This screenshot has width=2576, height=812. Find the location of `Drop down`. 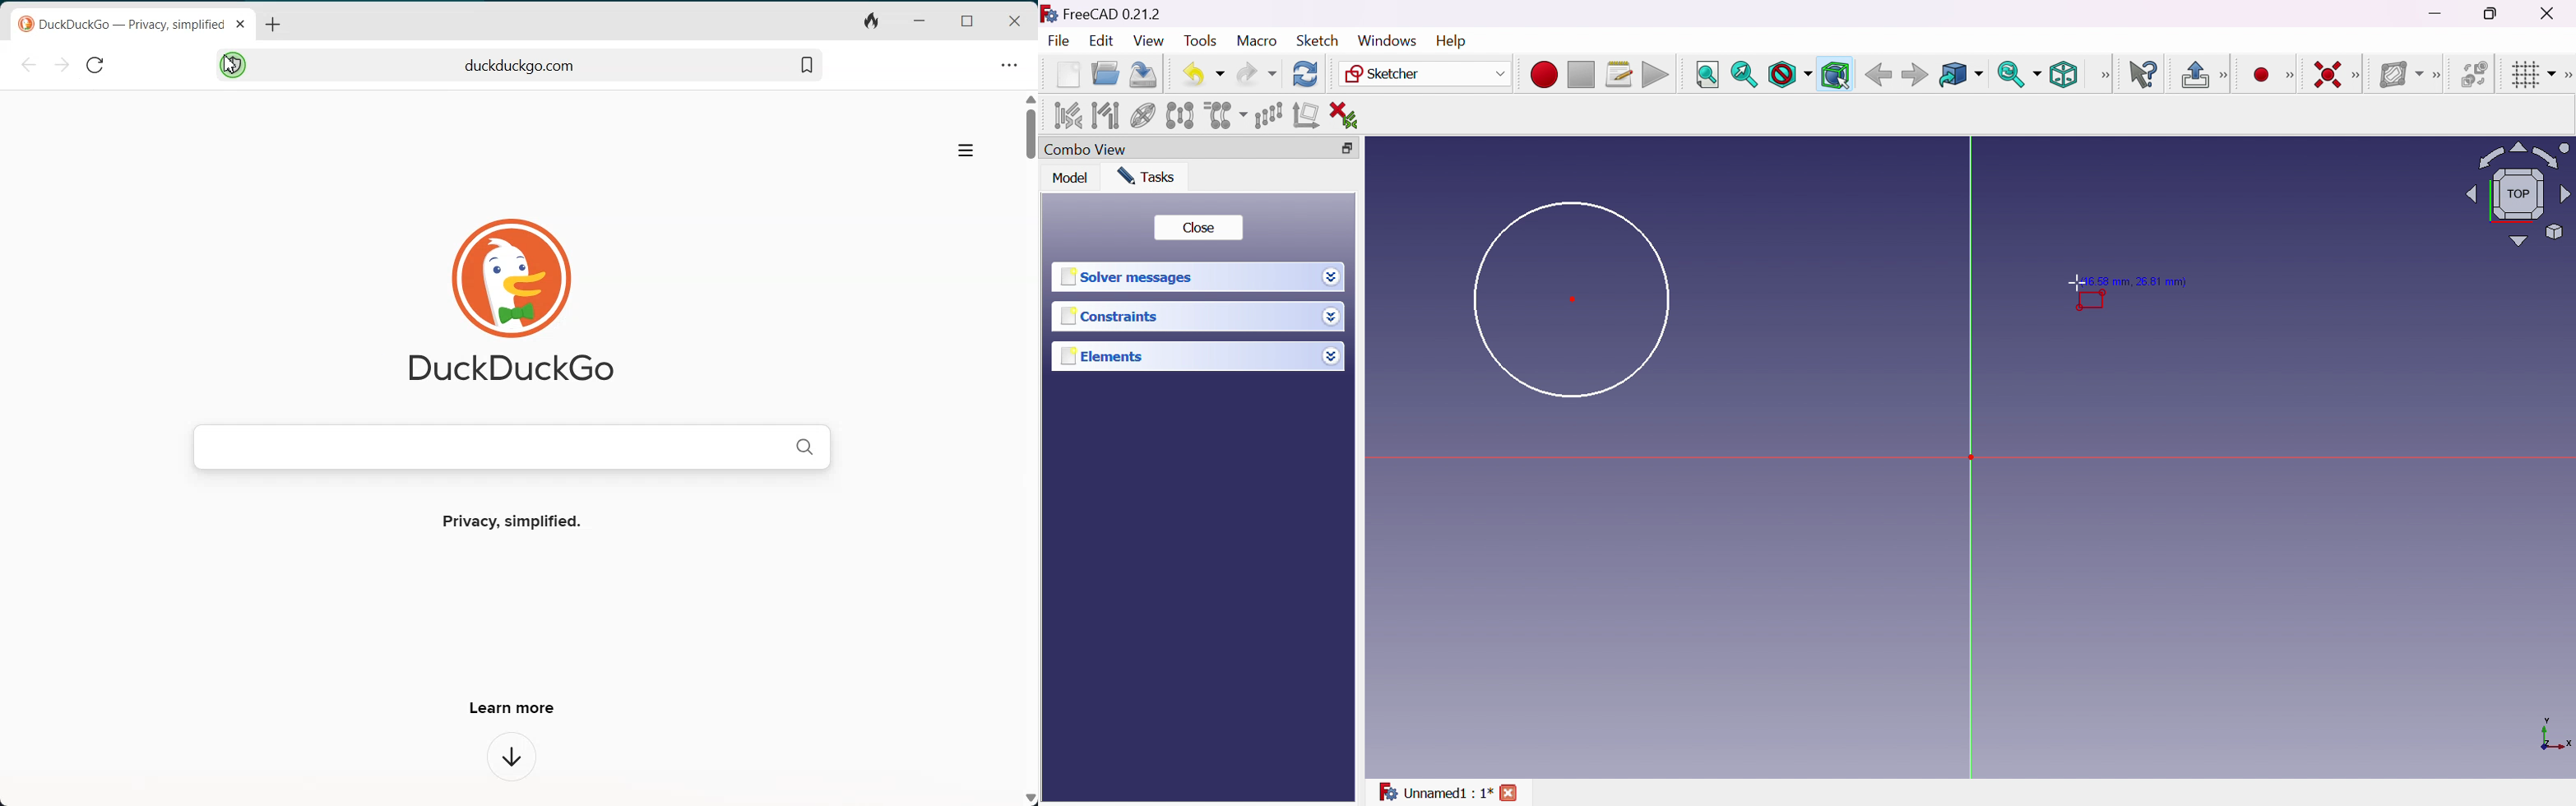

Drop down is located at coordinates (1332, 277).